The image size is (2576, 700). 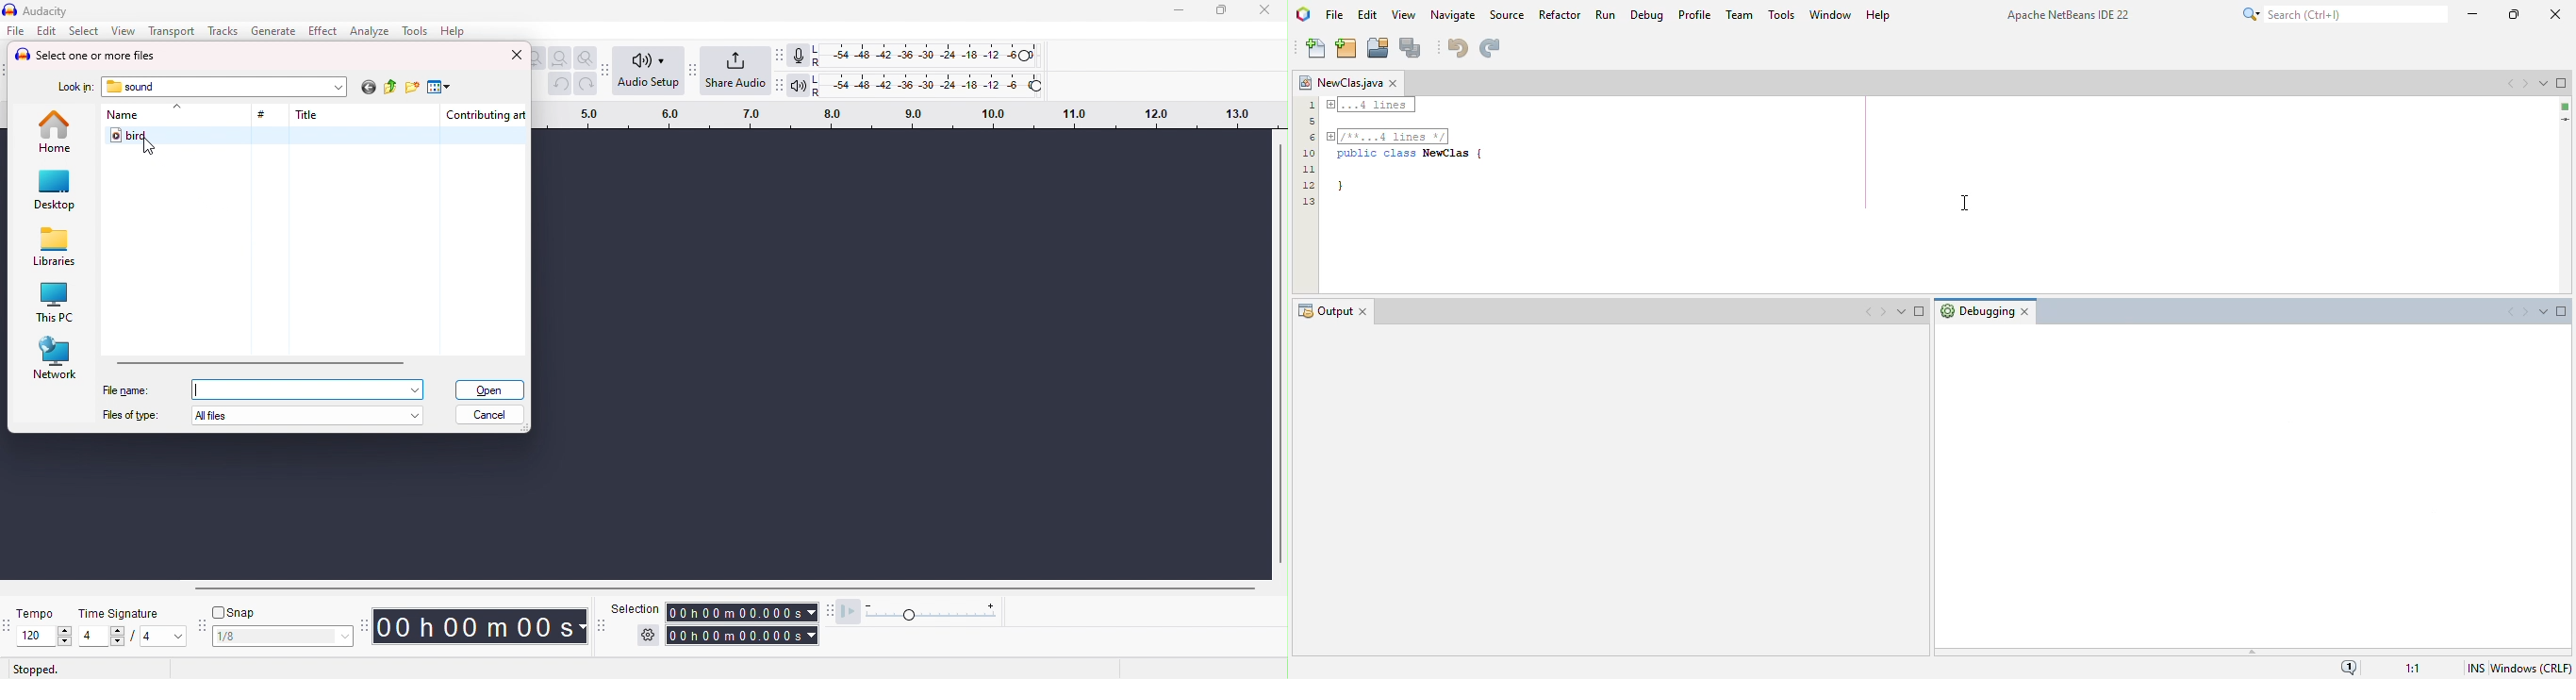 I want to click on tempo selection, so click(x=37, y=636).